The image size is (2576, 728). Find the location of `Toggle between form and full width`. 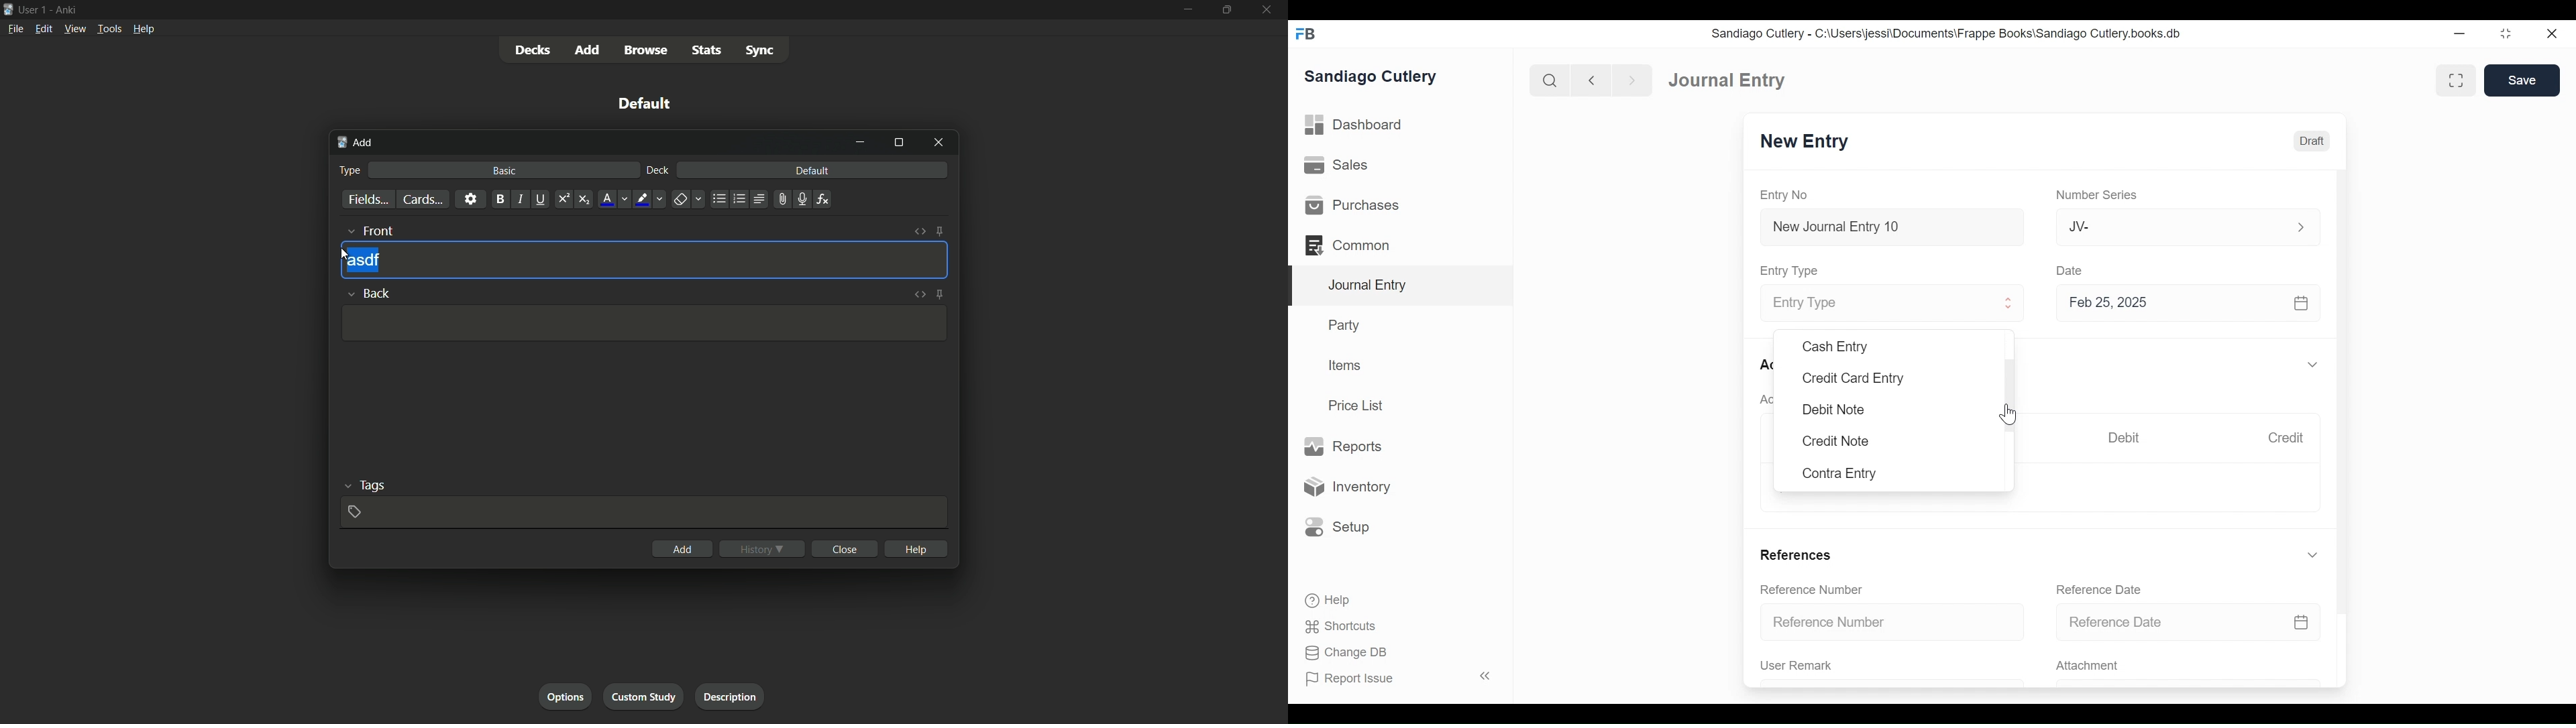

Toggle between form and full width is located at coordinates (2454, 79).